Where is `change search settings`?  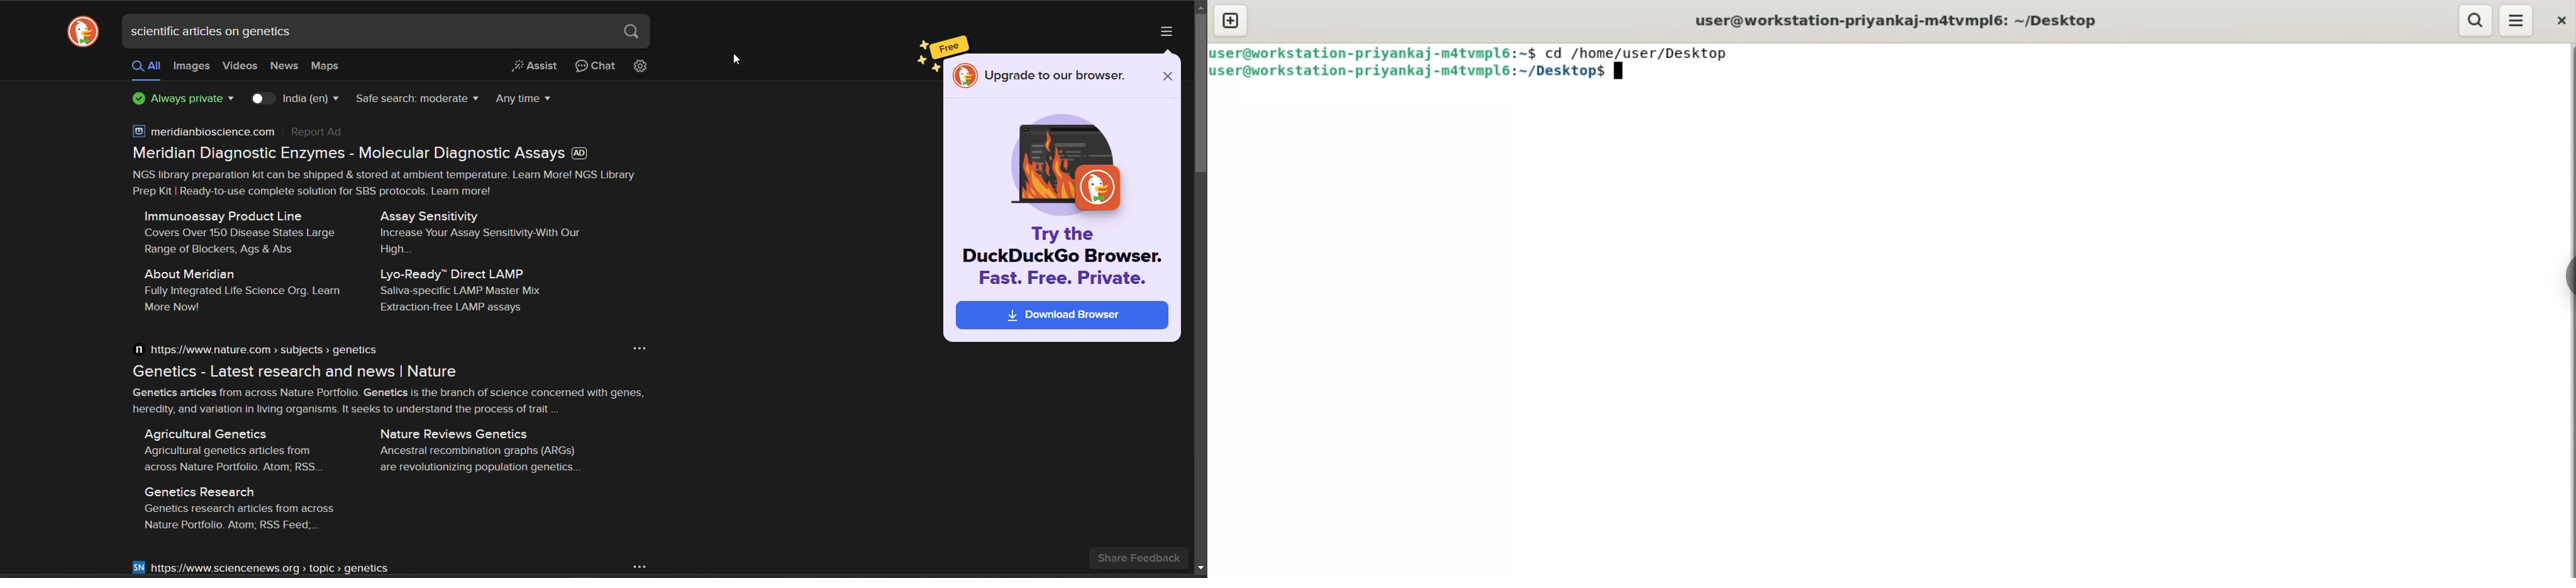
change search settings is located at coordinates (640, 67).